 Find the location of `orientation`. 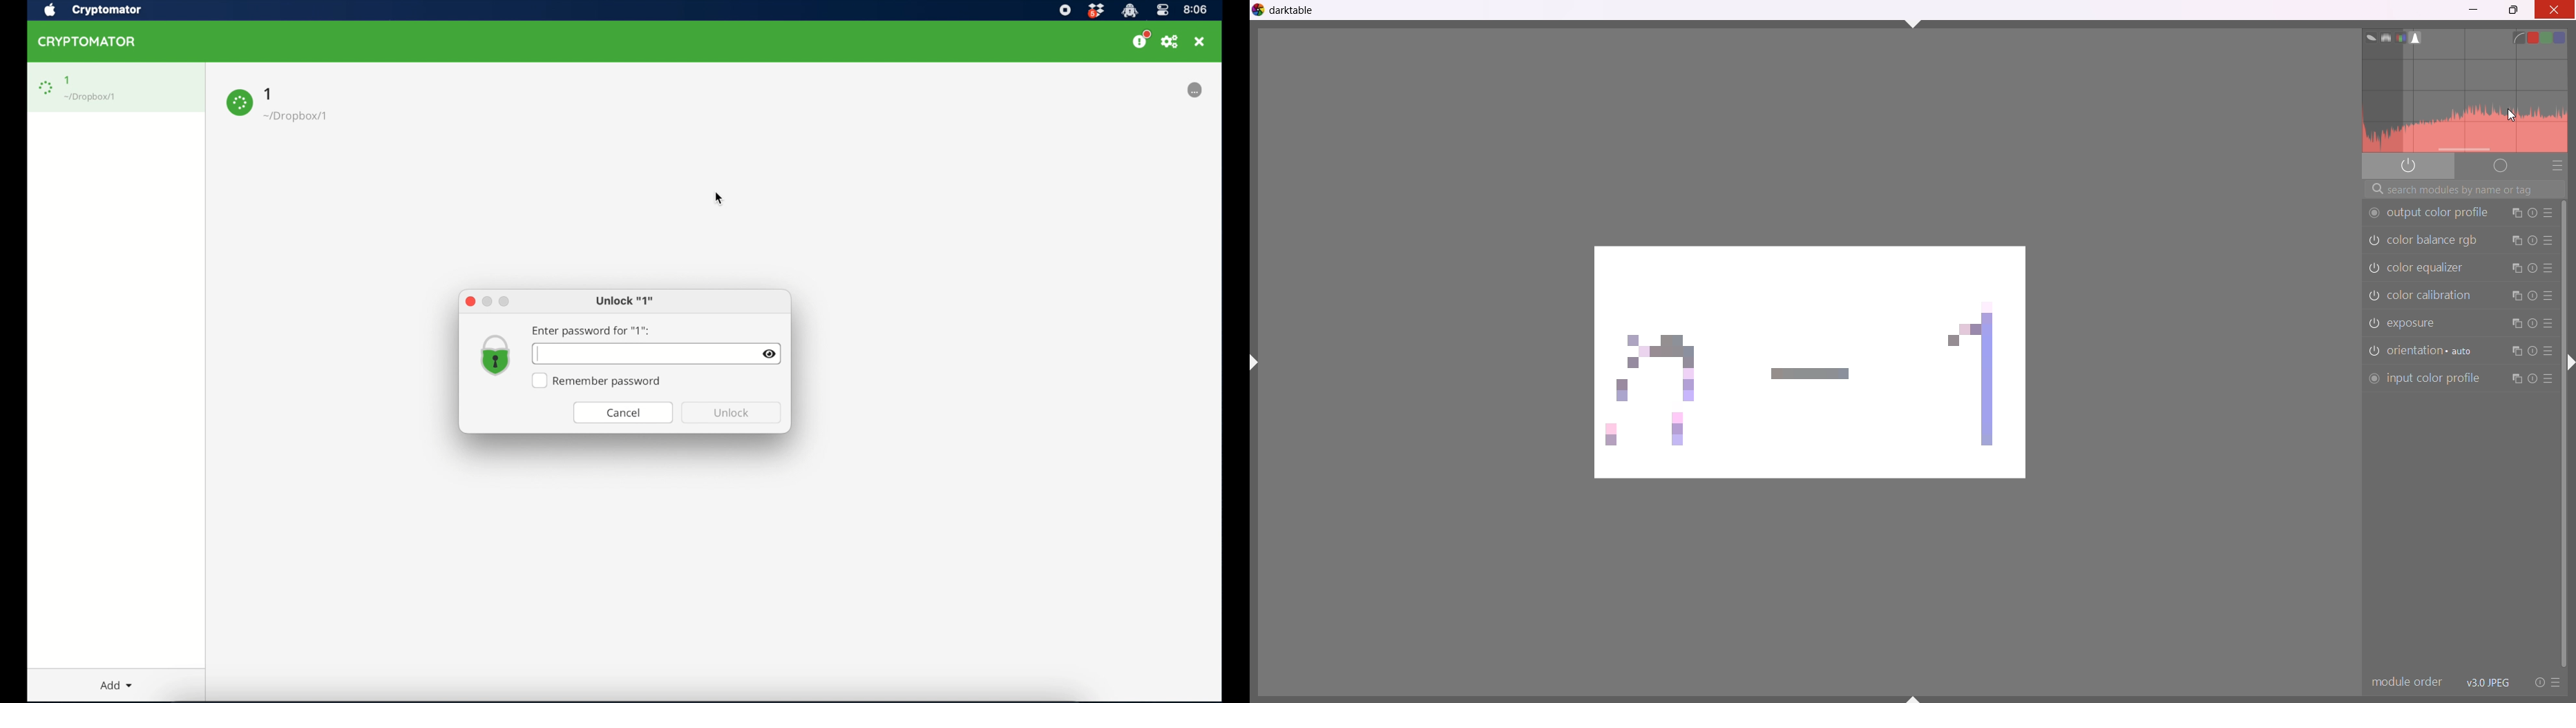

orientation is located at coordinates (2434, 351).